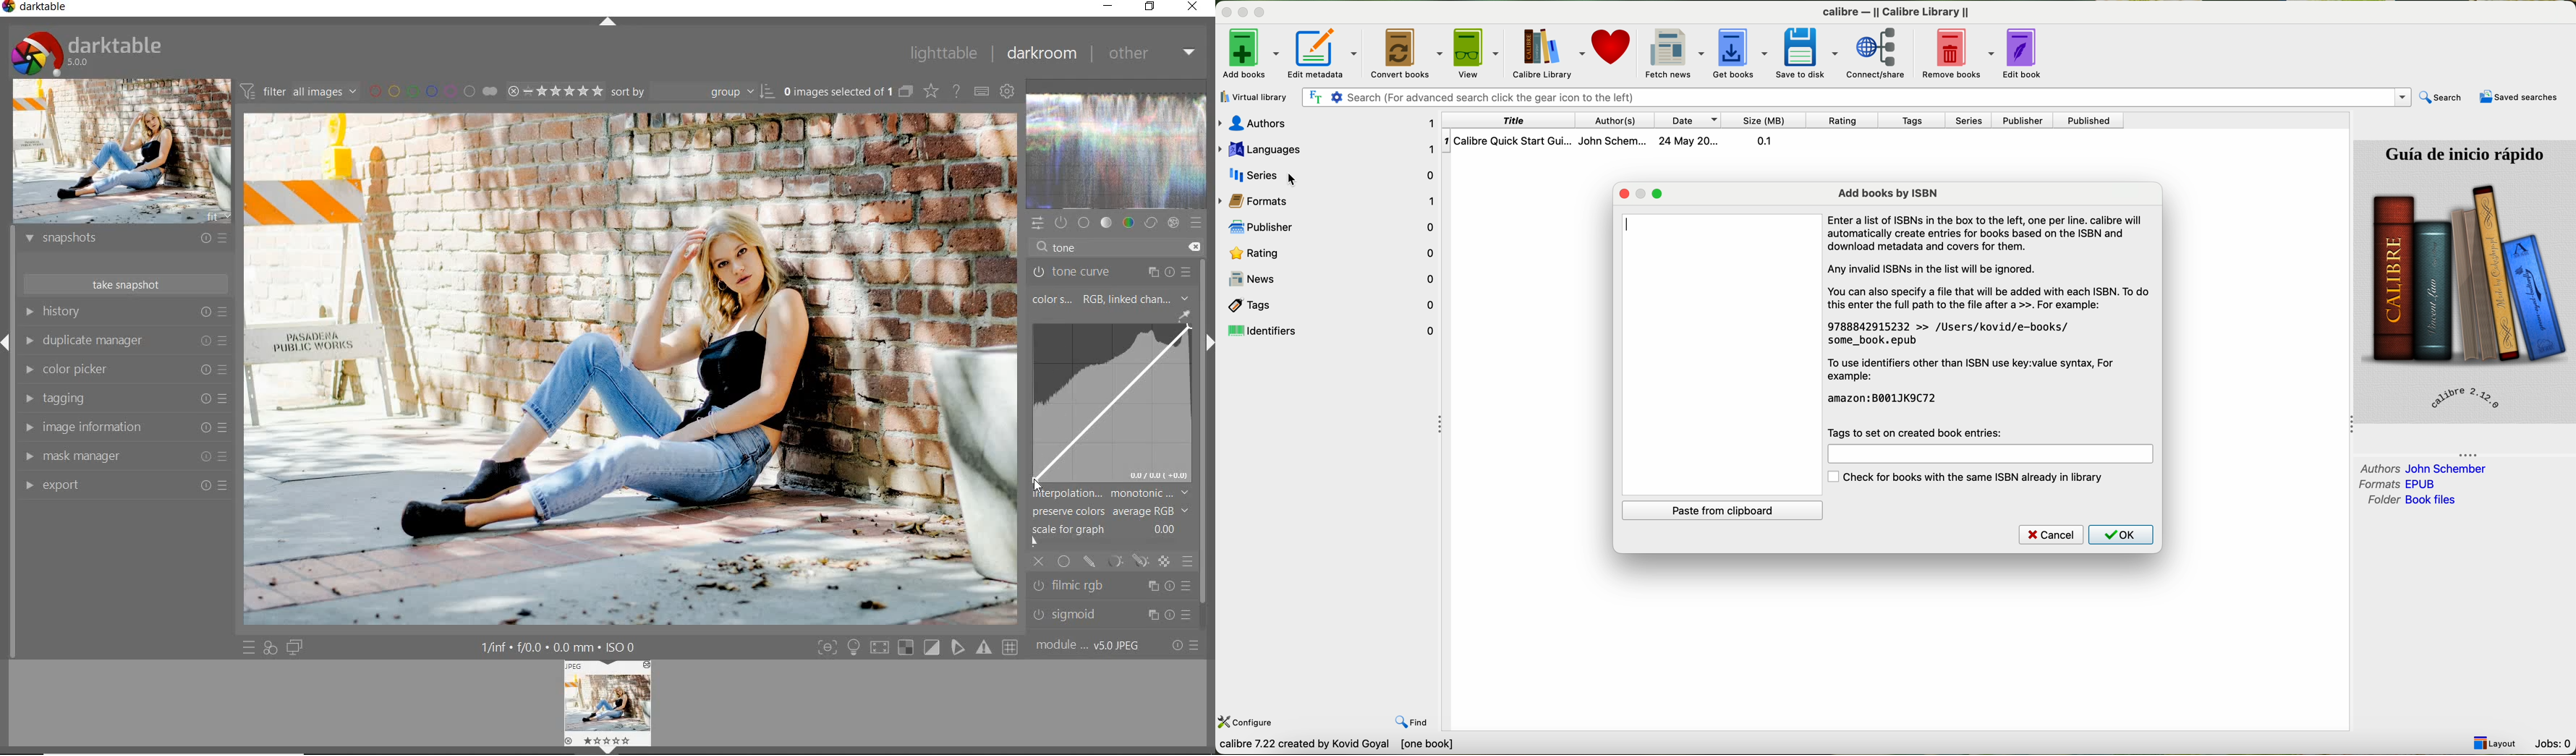  I want to click on color picker, so click(127, 370).